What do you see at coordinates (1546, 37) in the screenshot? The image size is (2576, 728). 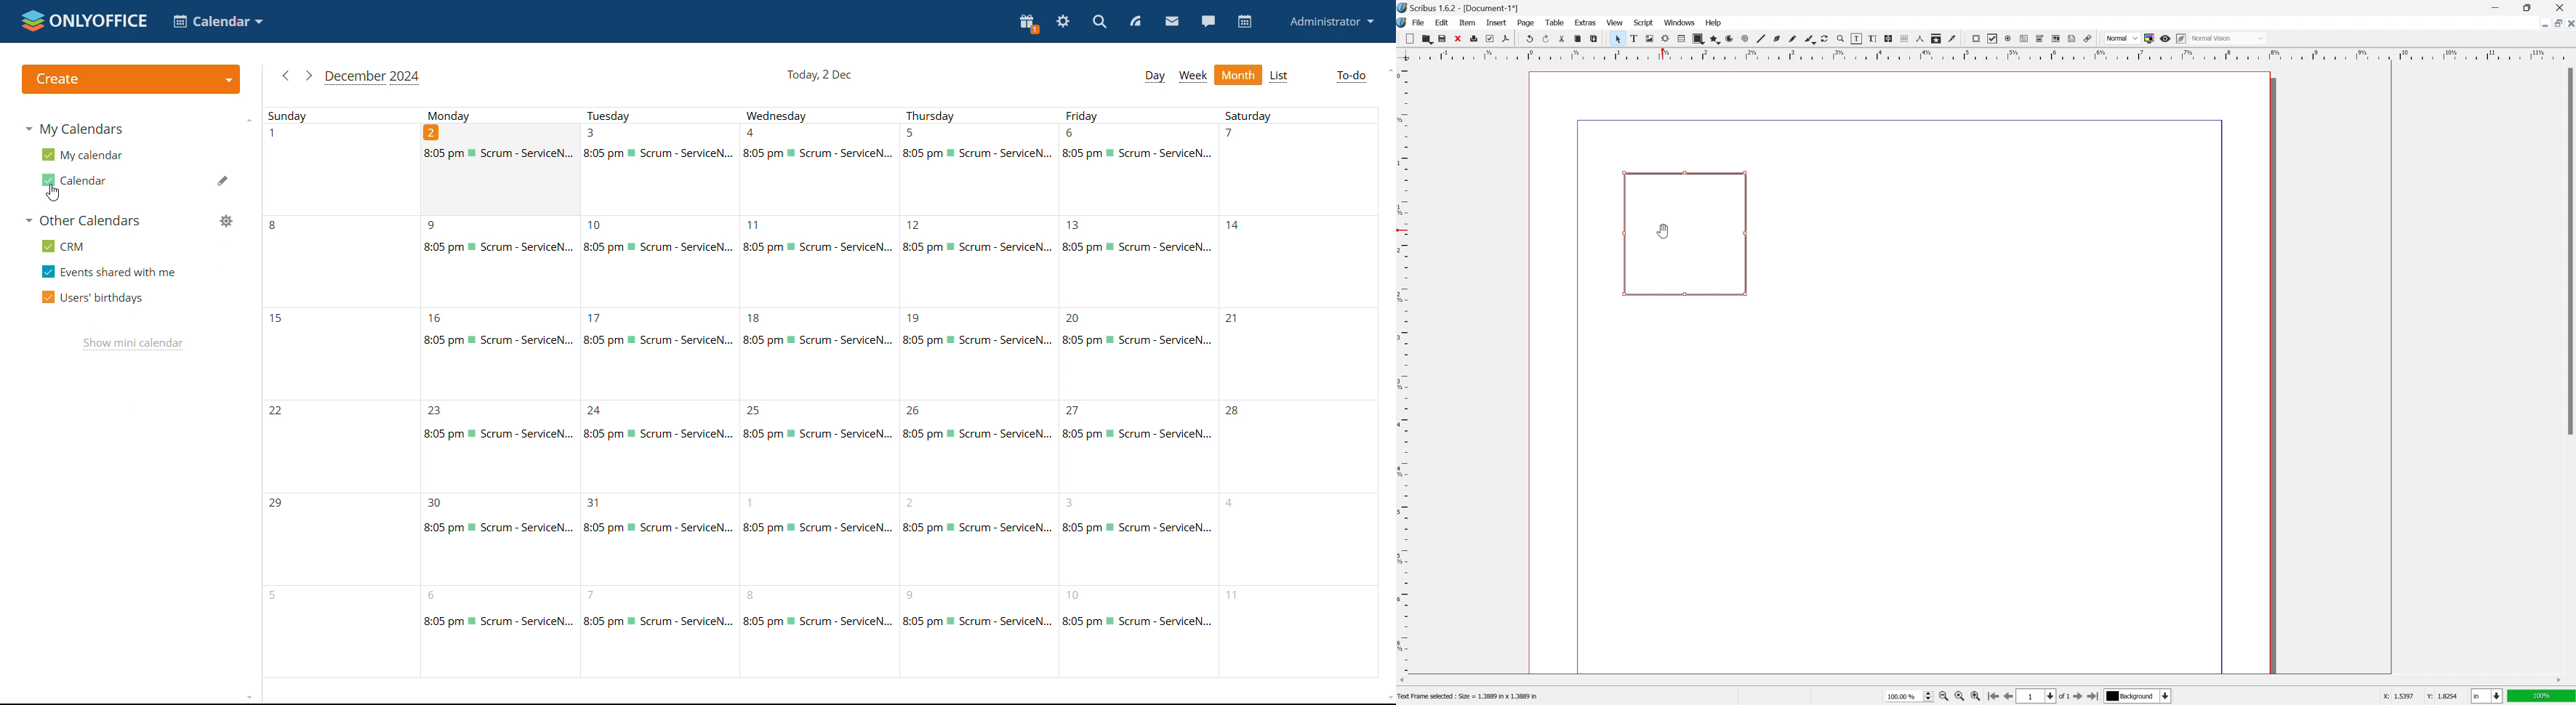 I see `redo` at bounding box center [1546, 37].